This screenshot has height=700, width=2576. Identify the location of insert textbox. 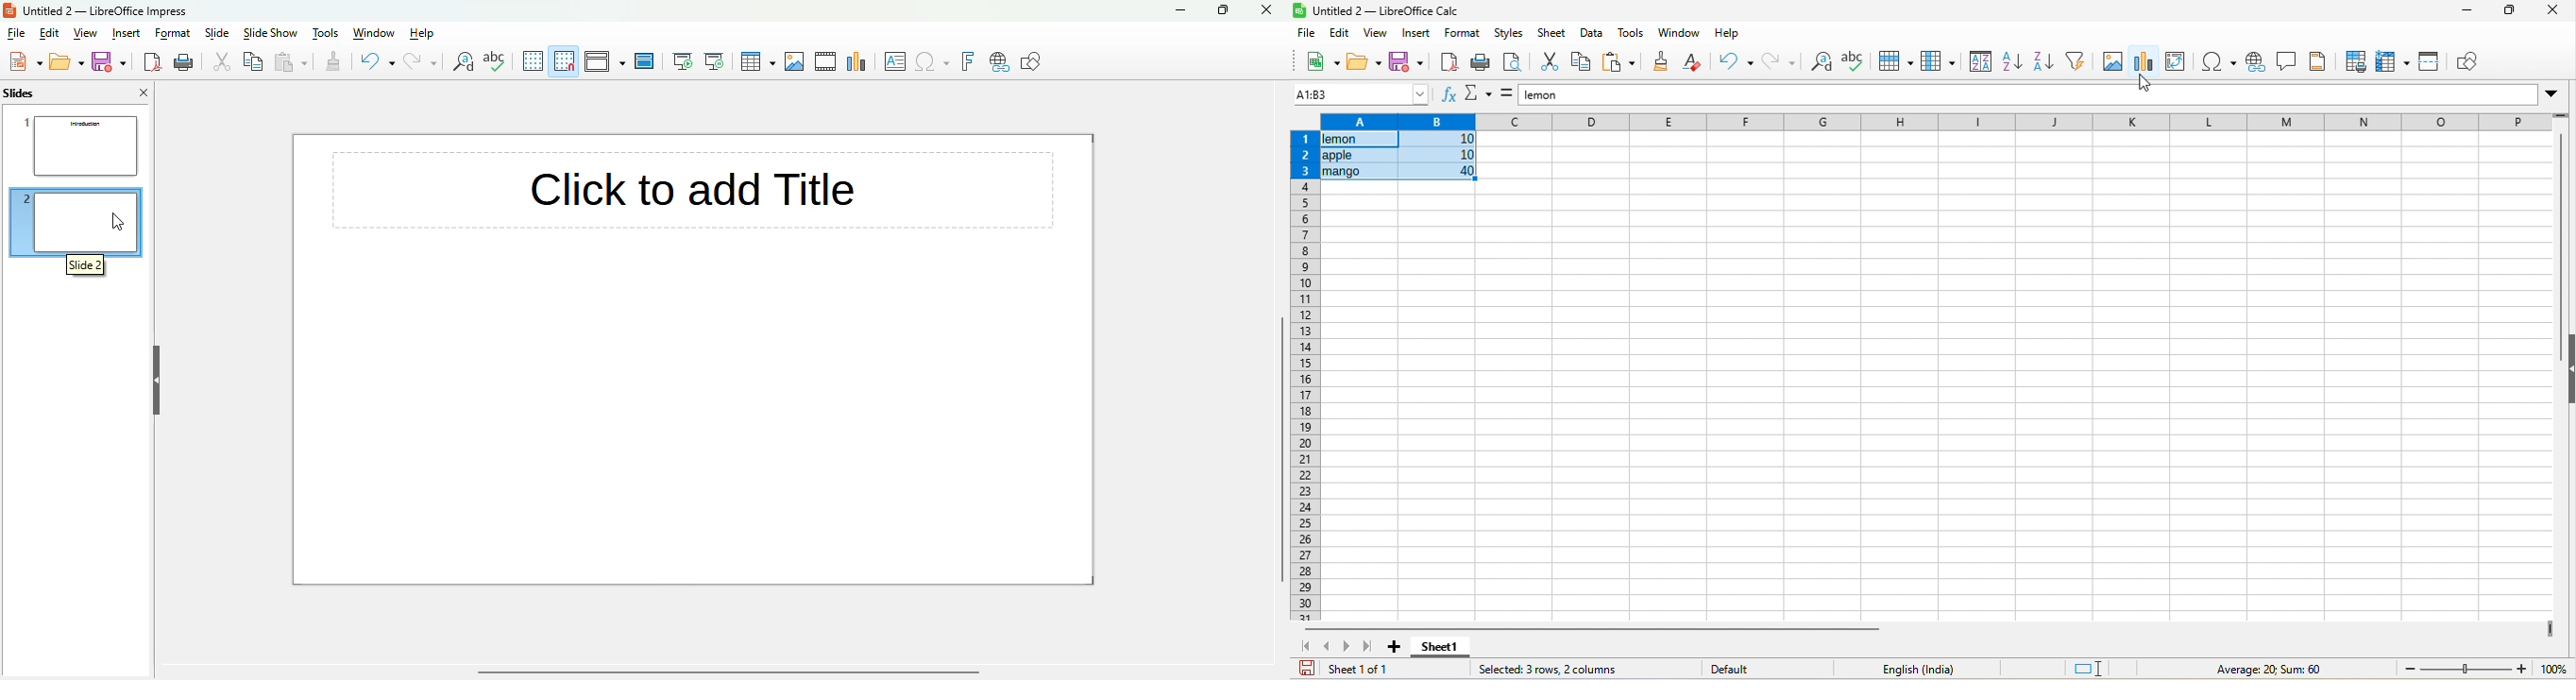
(895, 61).